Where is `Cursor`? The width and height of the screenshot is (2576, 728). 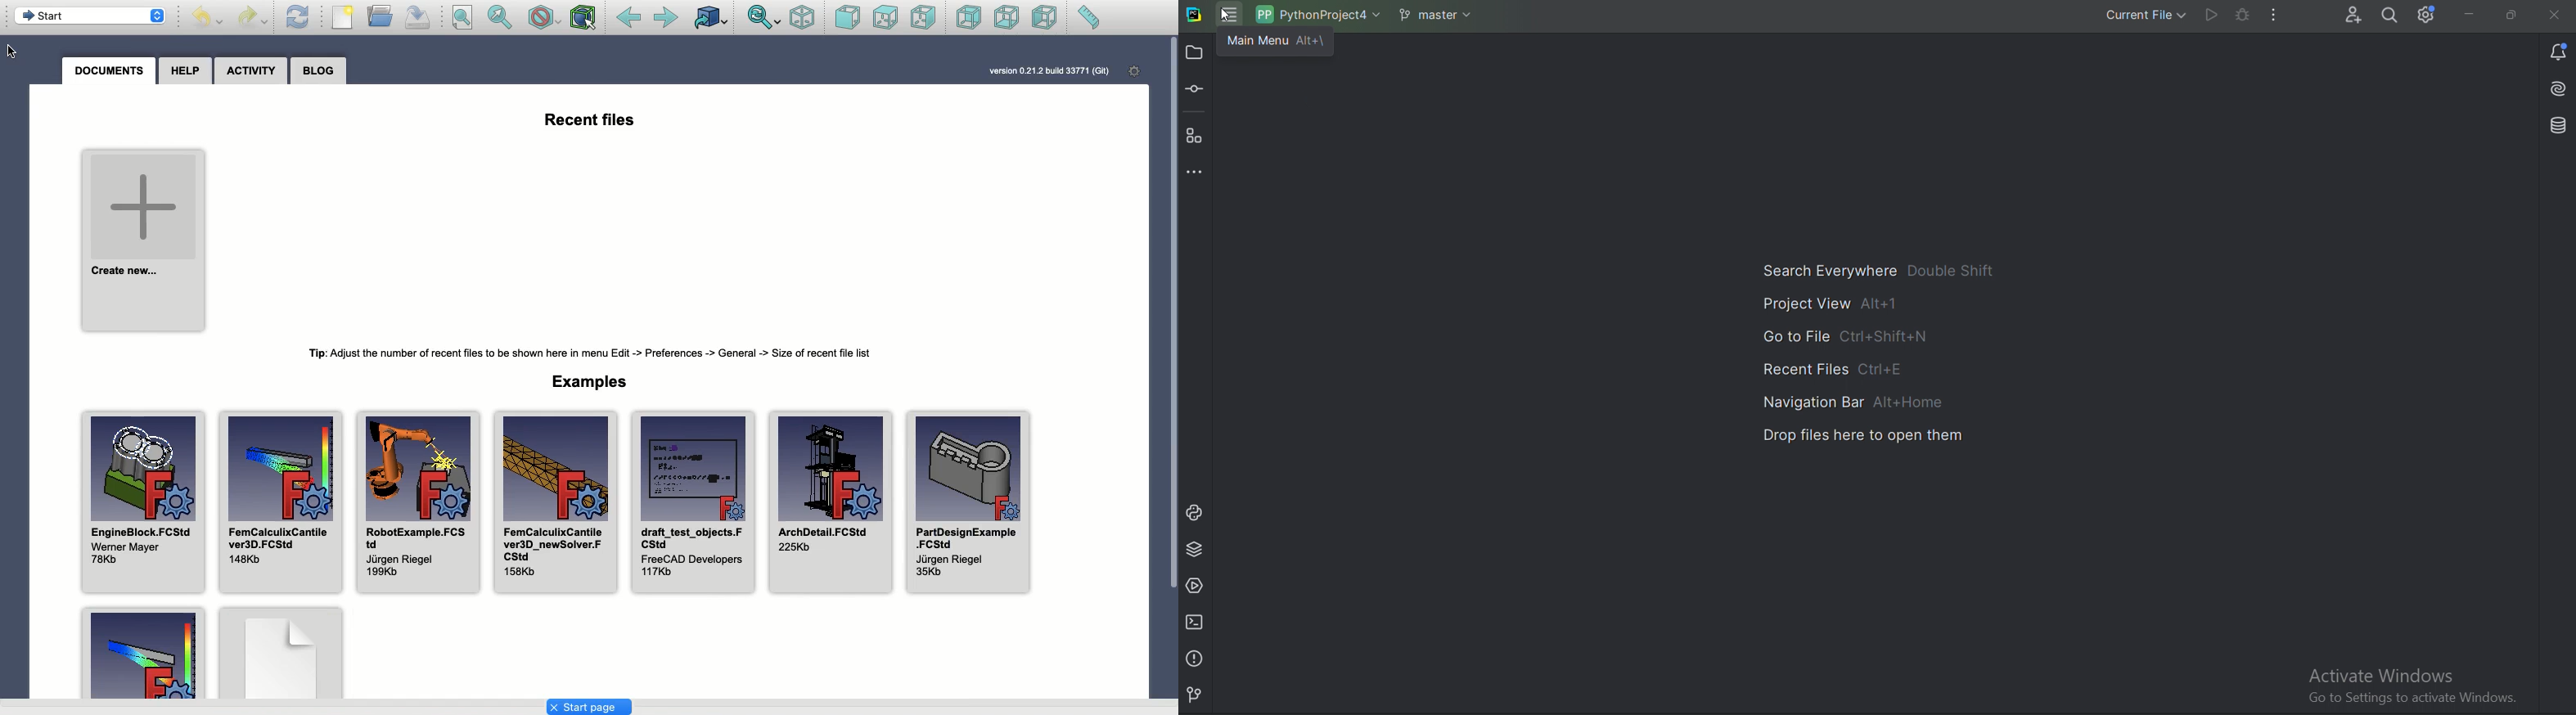 Cursor is located at coordinates (13, 51).